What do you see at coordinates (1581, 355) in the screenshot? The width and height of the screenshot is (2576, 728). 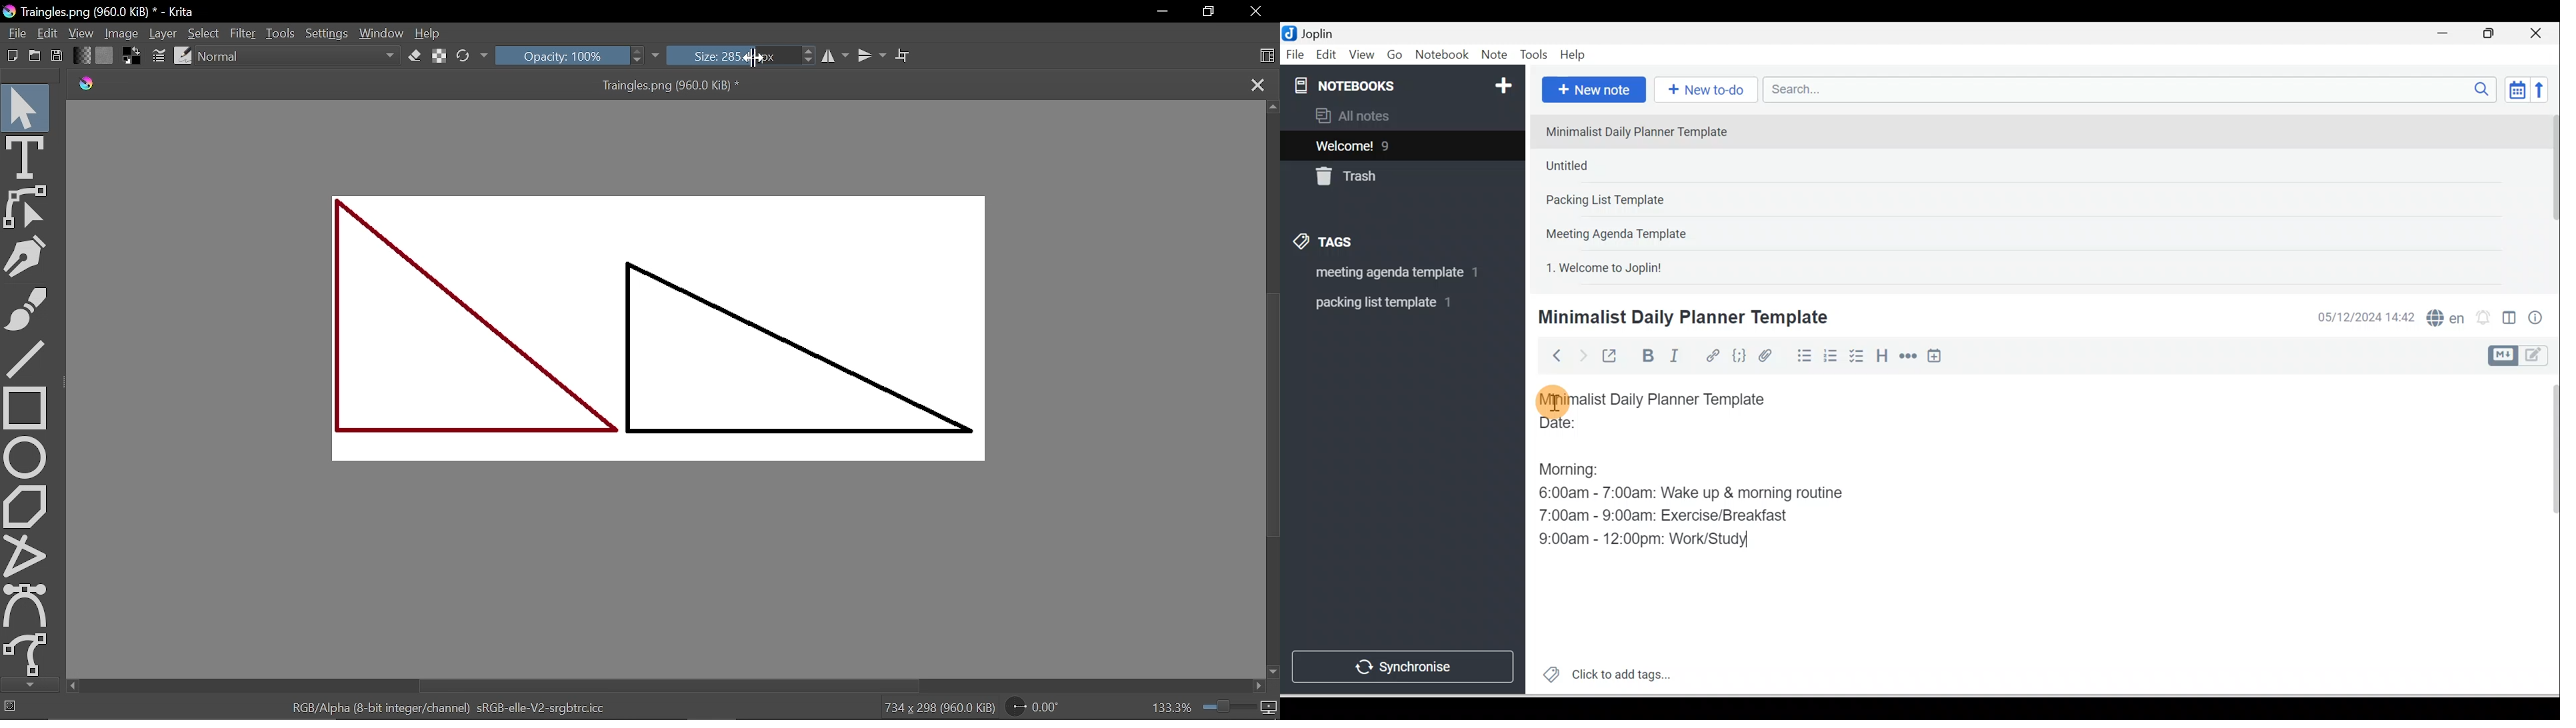 I see `Forward` at bounding box center [1581, 355].